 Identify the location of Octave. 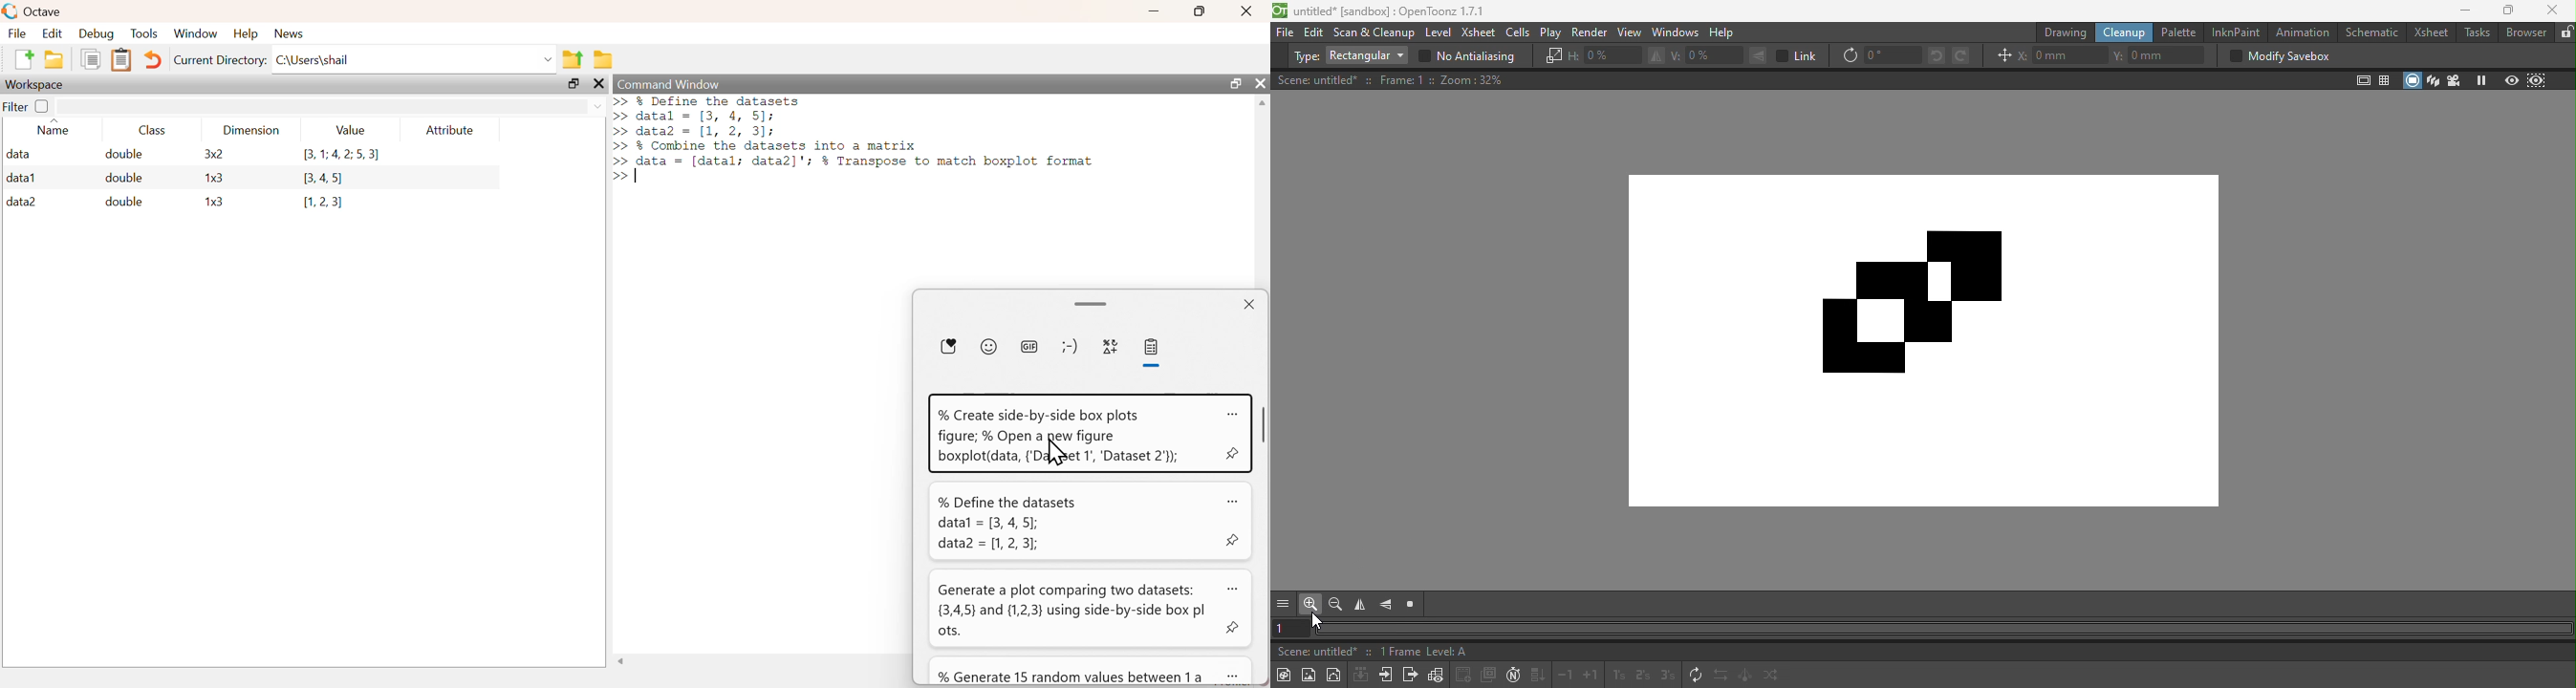
(41, 12).